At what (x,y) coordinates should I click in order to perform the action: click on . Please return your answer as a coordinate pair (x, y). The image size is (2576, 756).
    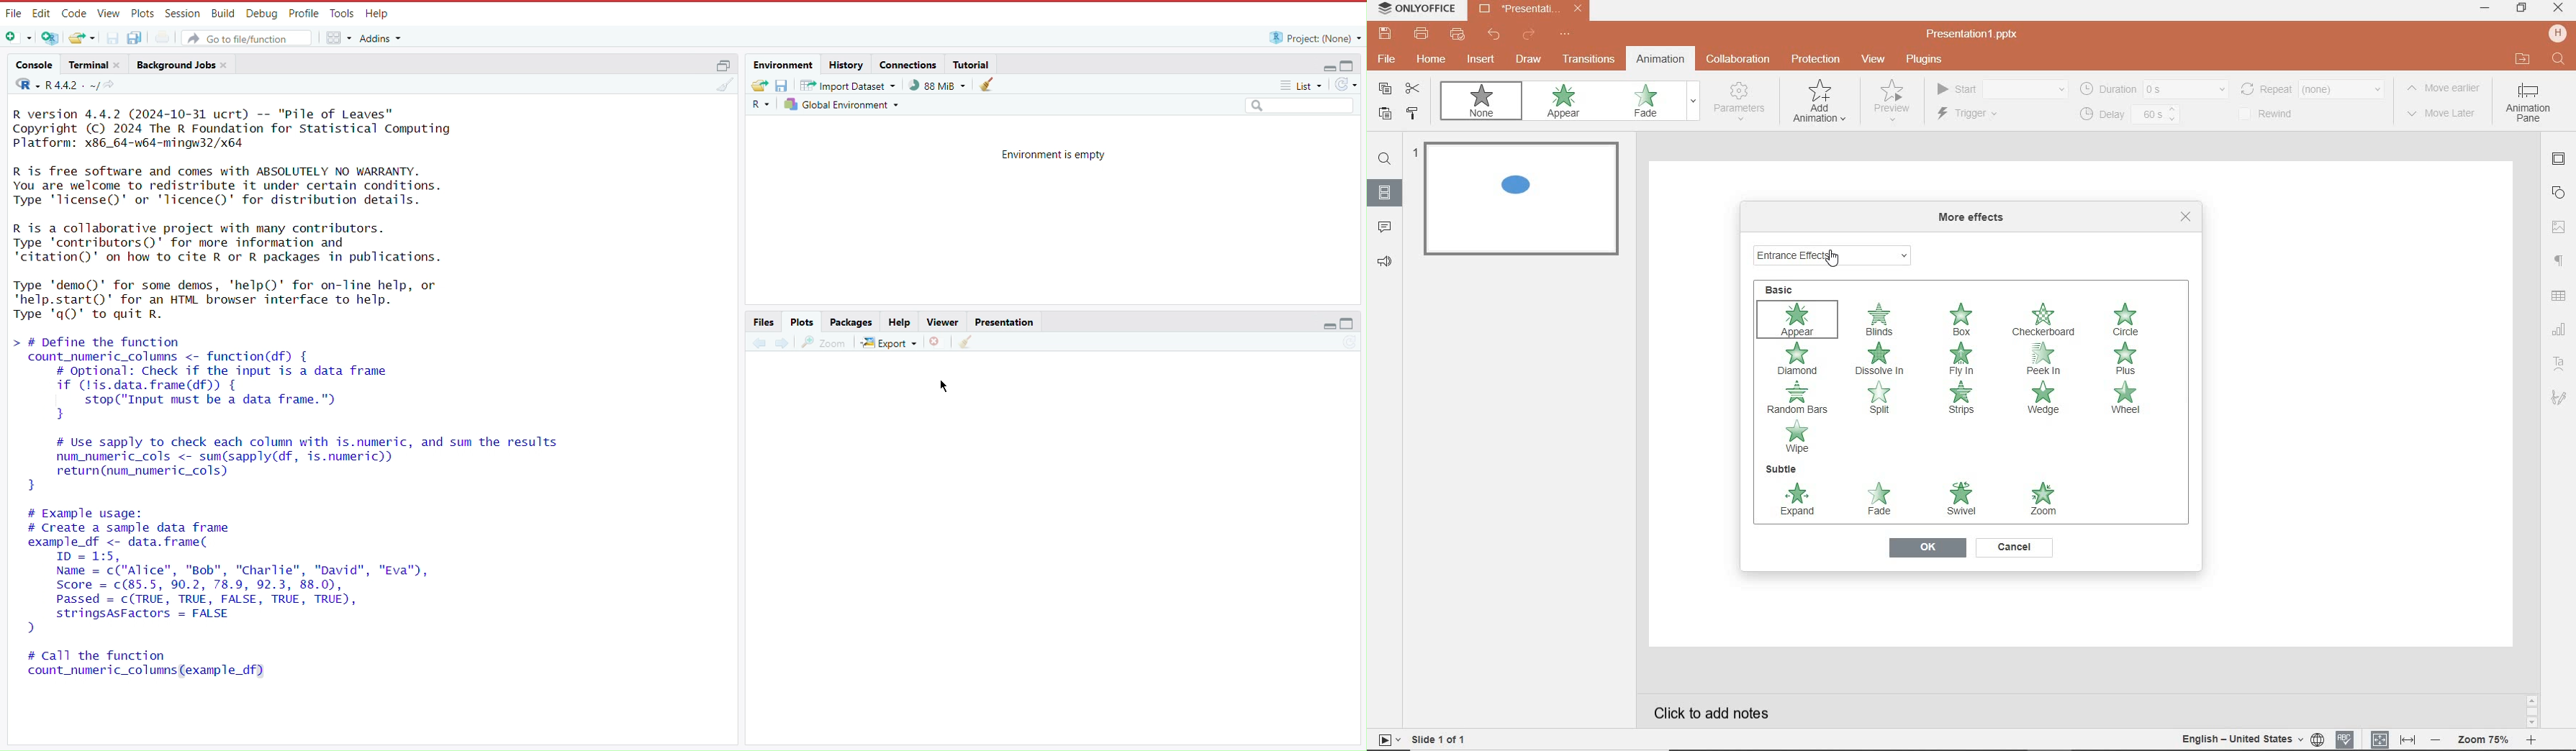
    Looking at the image, I should click on (1299, 107).